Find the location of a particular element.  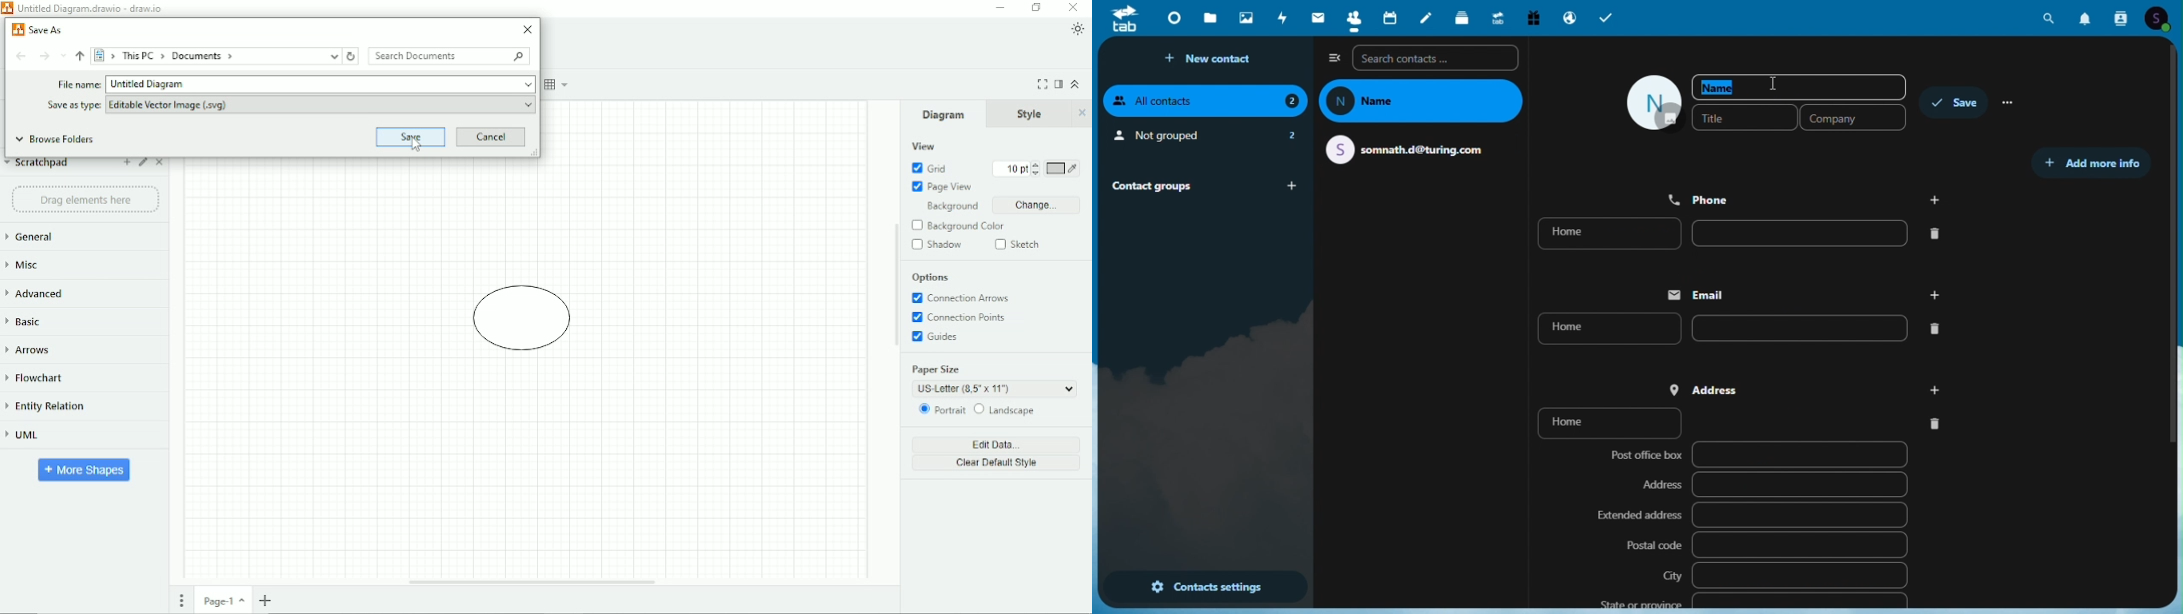

Arrows is located at coordinates (35, 352).